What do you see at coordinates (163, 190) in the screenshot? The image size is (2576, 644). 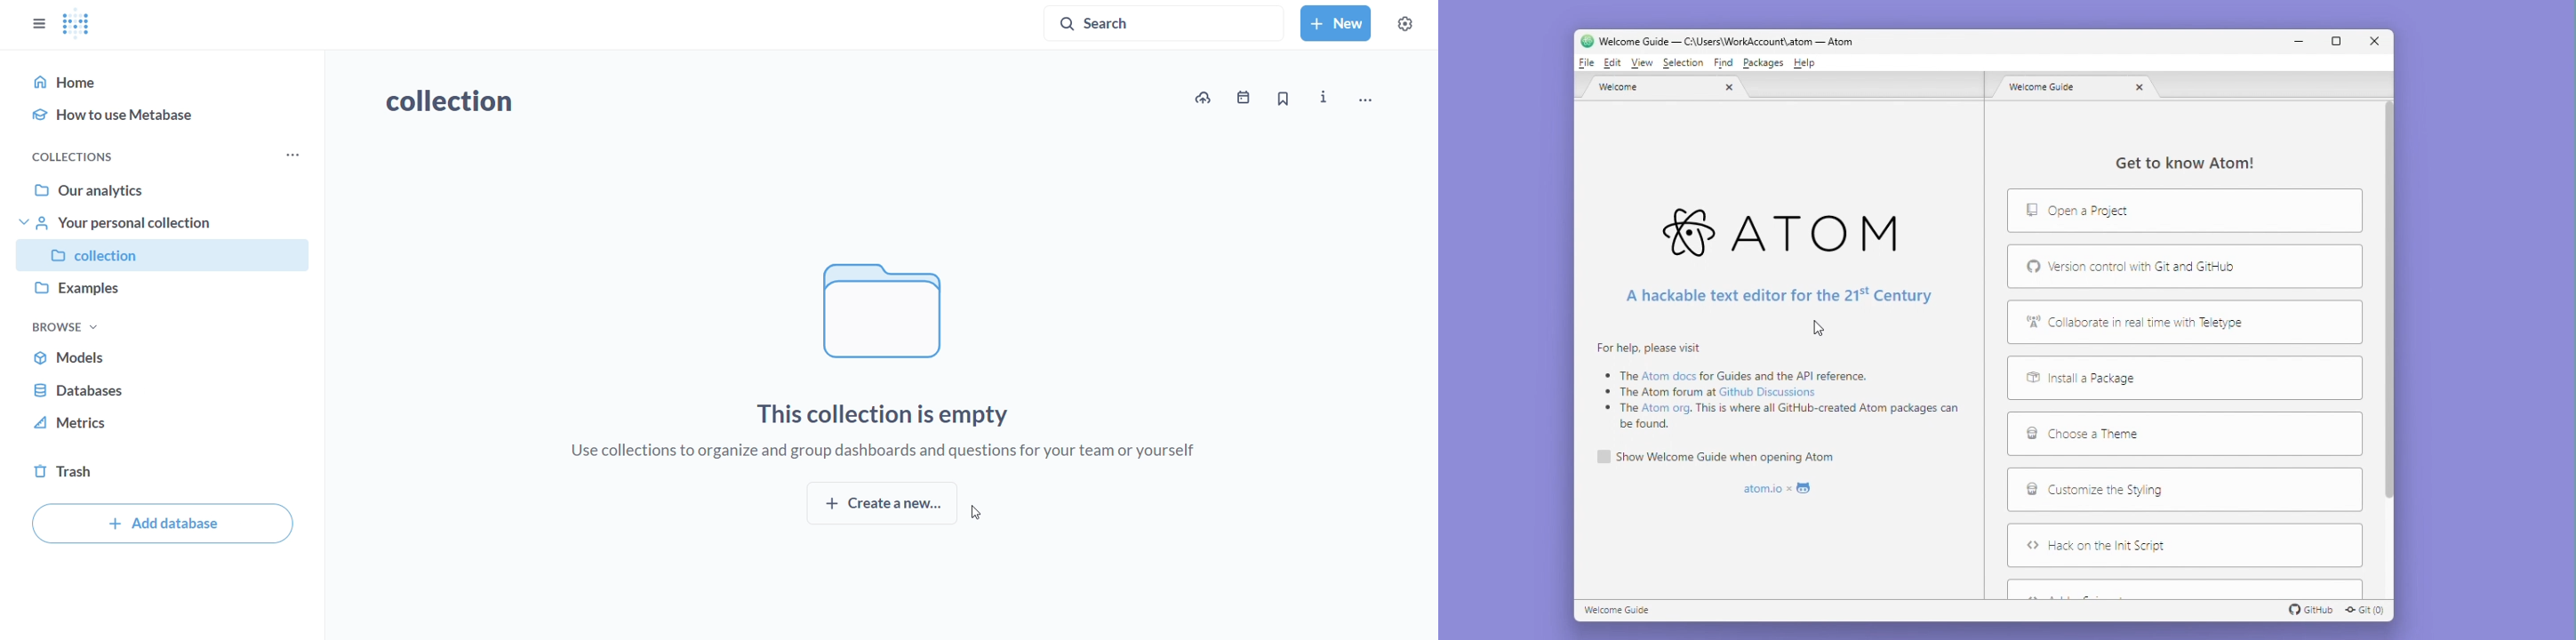 I see `our analytics` at bounding box center [163, 190].